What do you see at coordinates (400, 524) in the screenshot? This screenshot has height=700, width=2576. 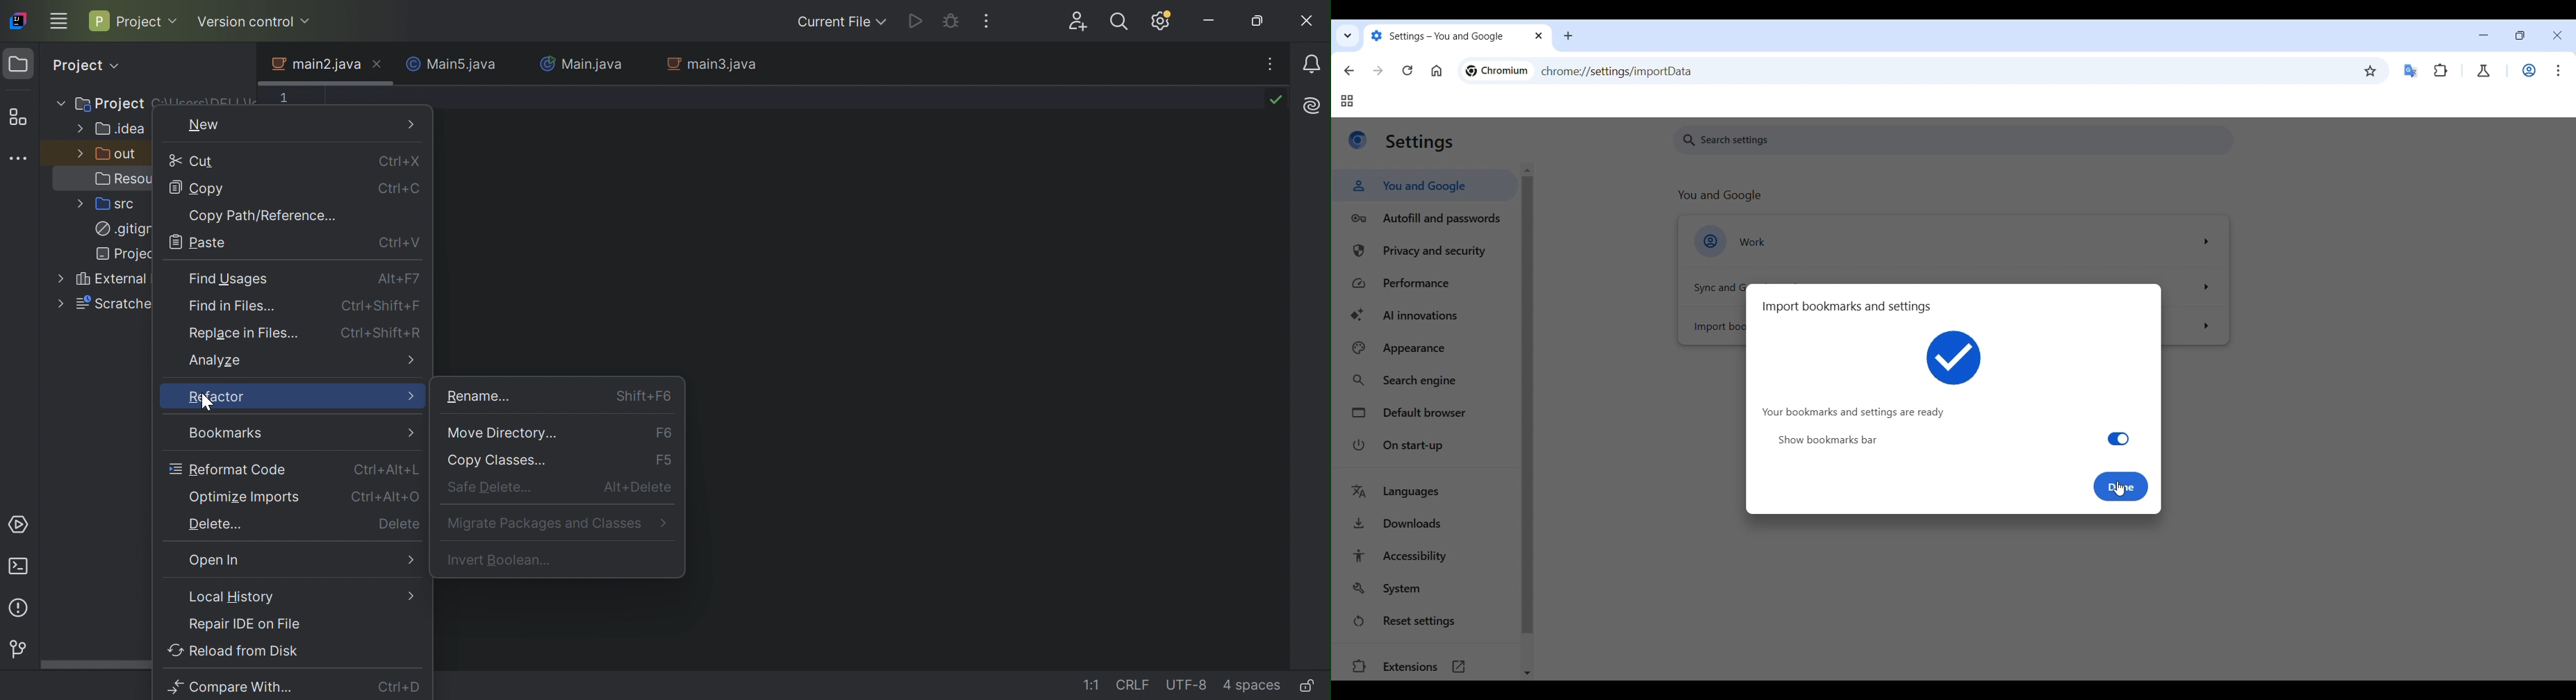 I see `Delete` at bounding box center [400, 524].